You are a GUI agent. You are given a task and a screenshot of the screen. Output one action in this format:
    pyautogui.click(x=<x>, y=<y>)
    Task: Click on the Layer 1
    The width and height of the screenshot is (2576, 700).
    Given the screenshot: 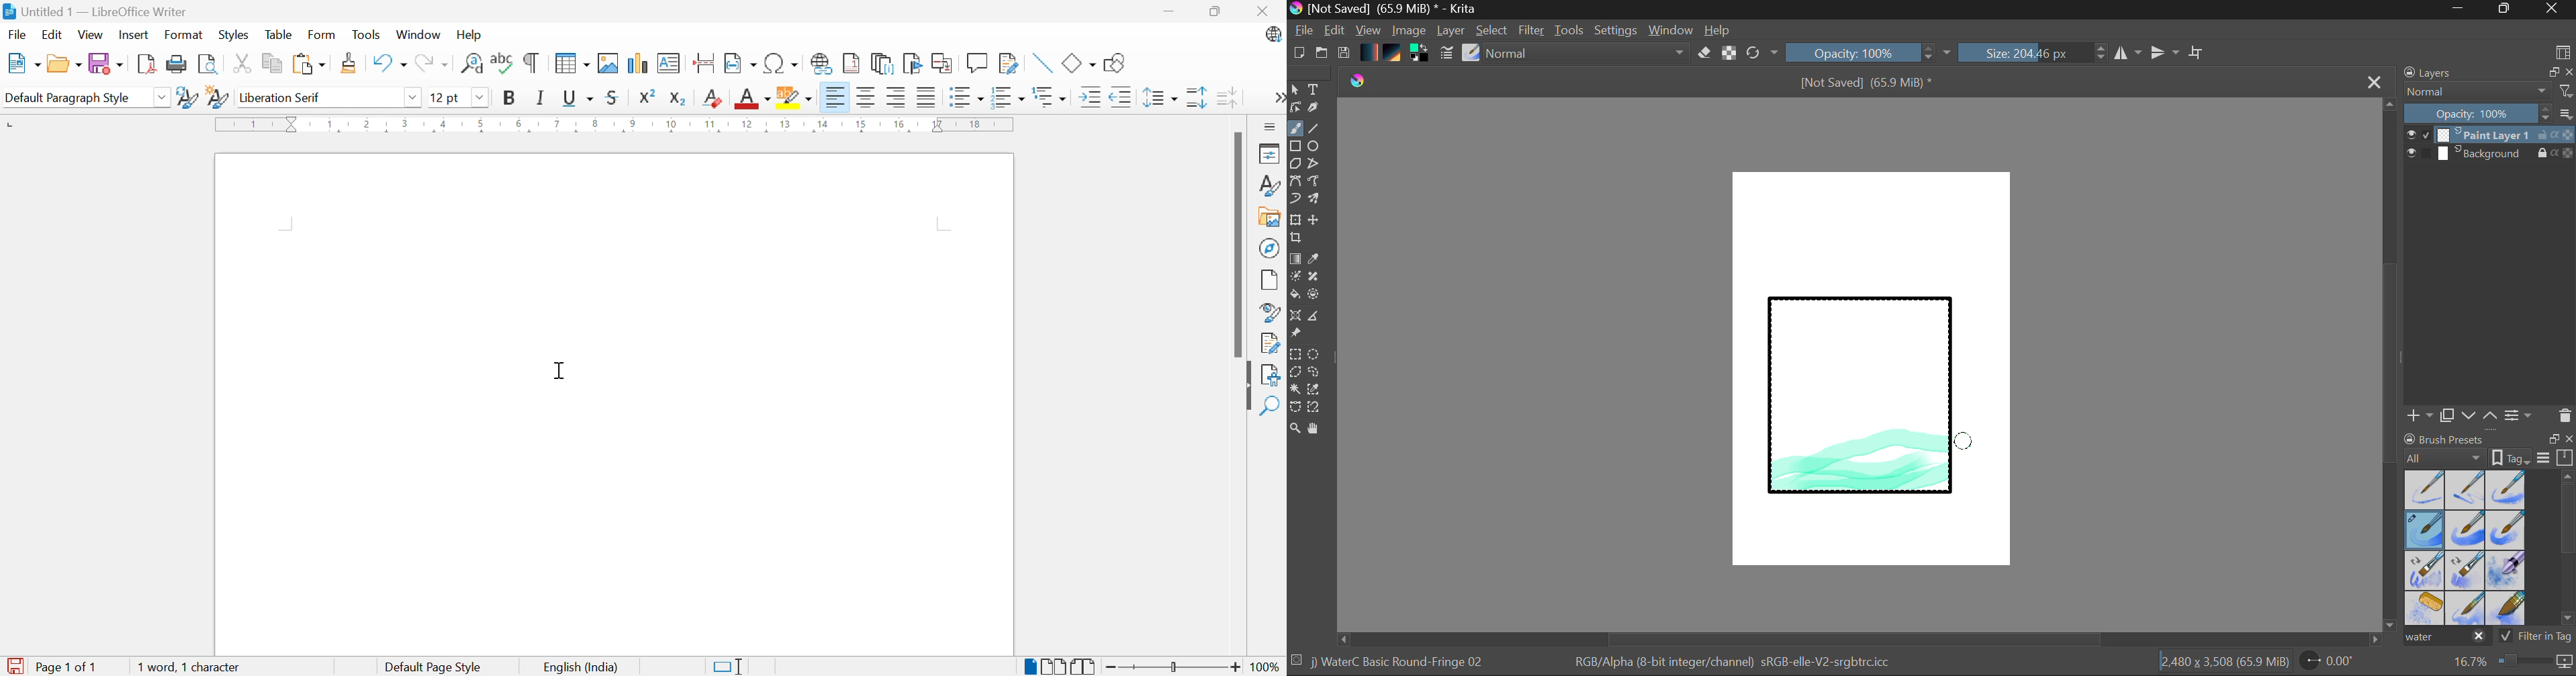 What is the action you would take?
    pyautogui.click(x=2491, y=136)
    